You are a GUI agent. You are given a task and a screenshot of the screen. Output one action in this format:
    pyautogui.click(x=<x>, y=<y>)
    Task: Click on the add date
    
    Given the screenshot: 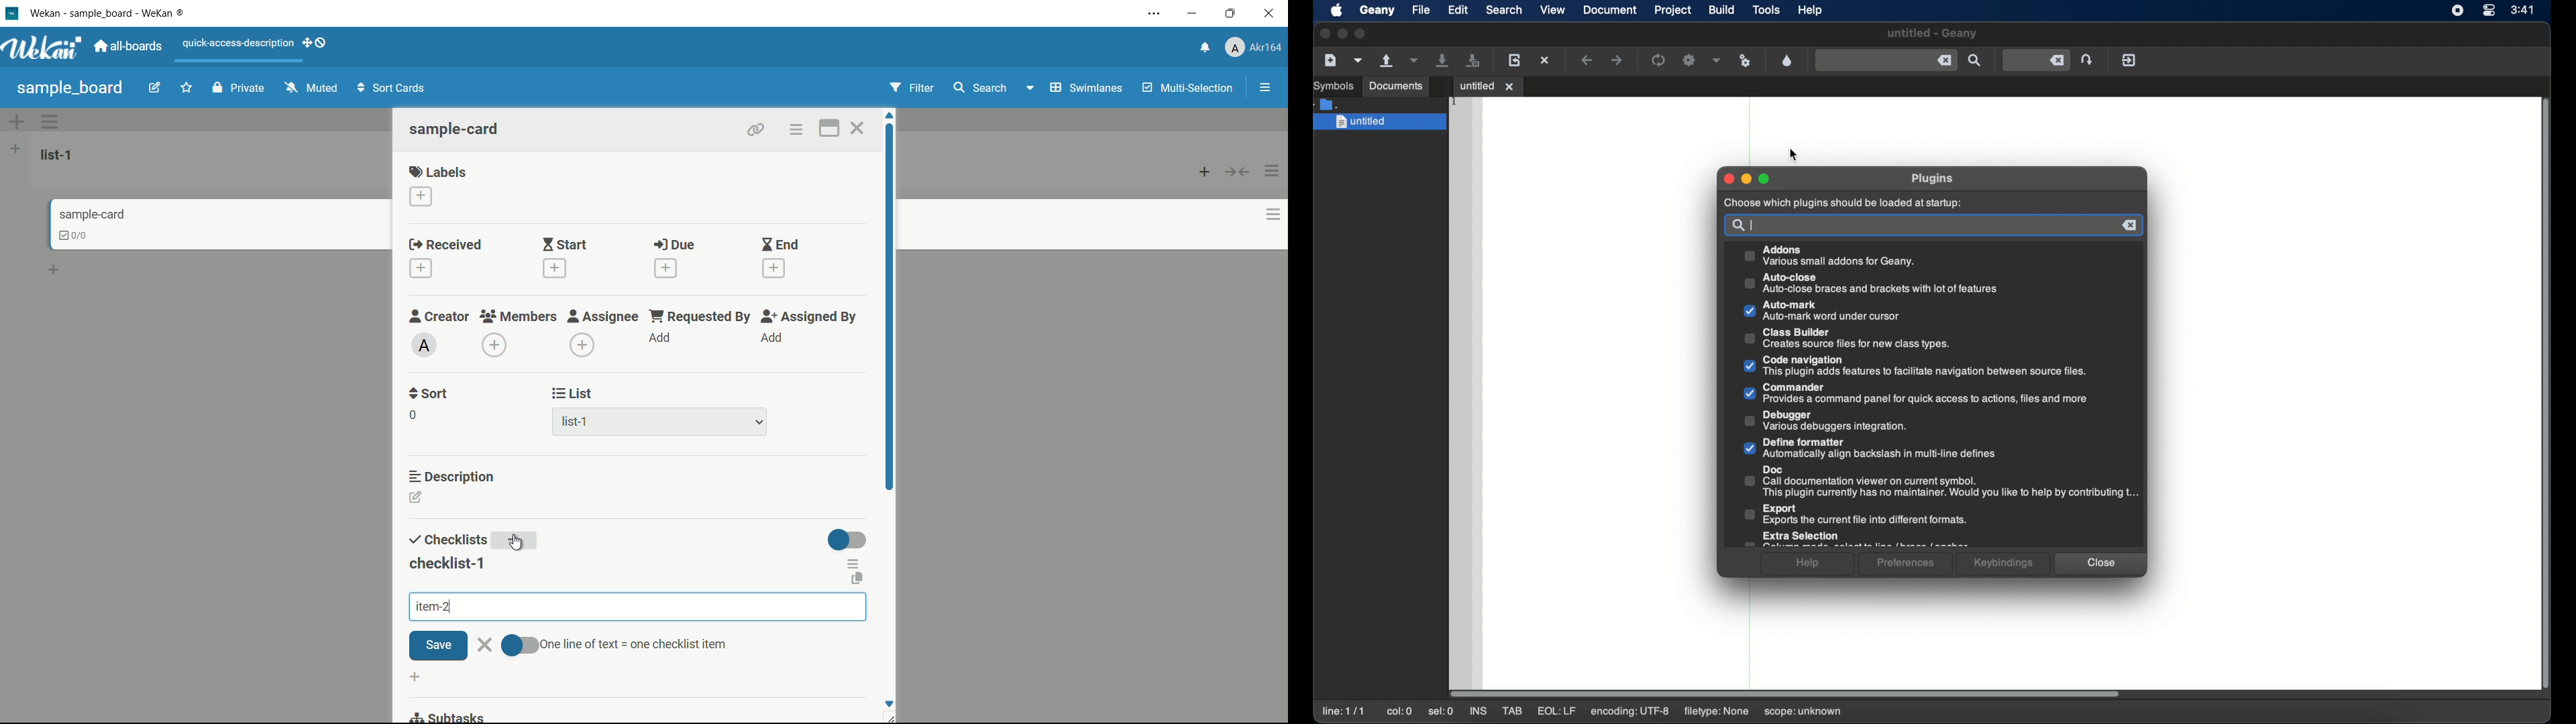 What is the action you would take?
    pyautogui.click(x=665, y=268)
    